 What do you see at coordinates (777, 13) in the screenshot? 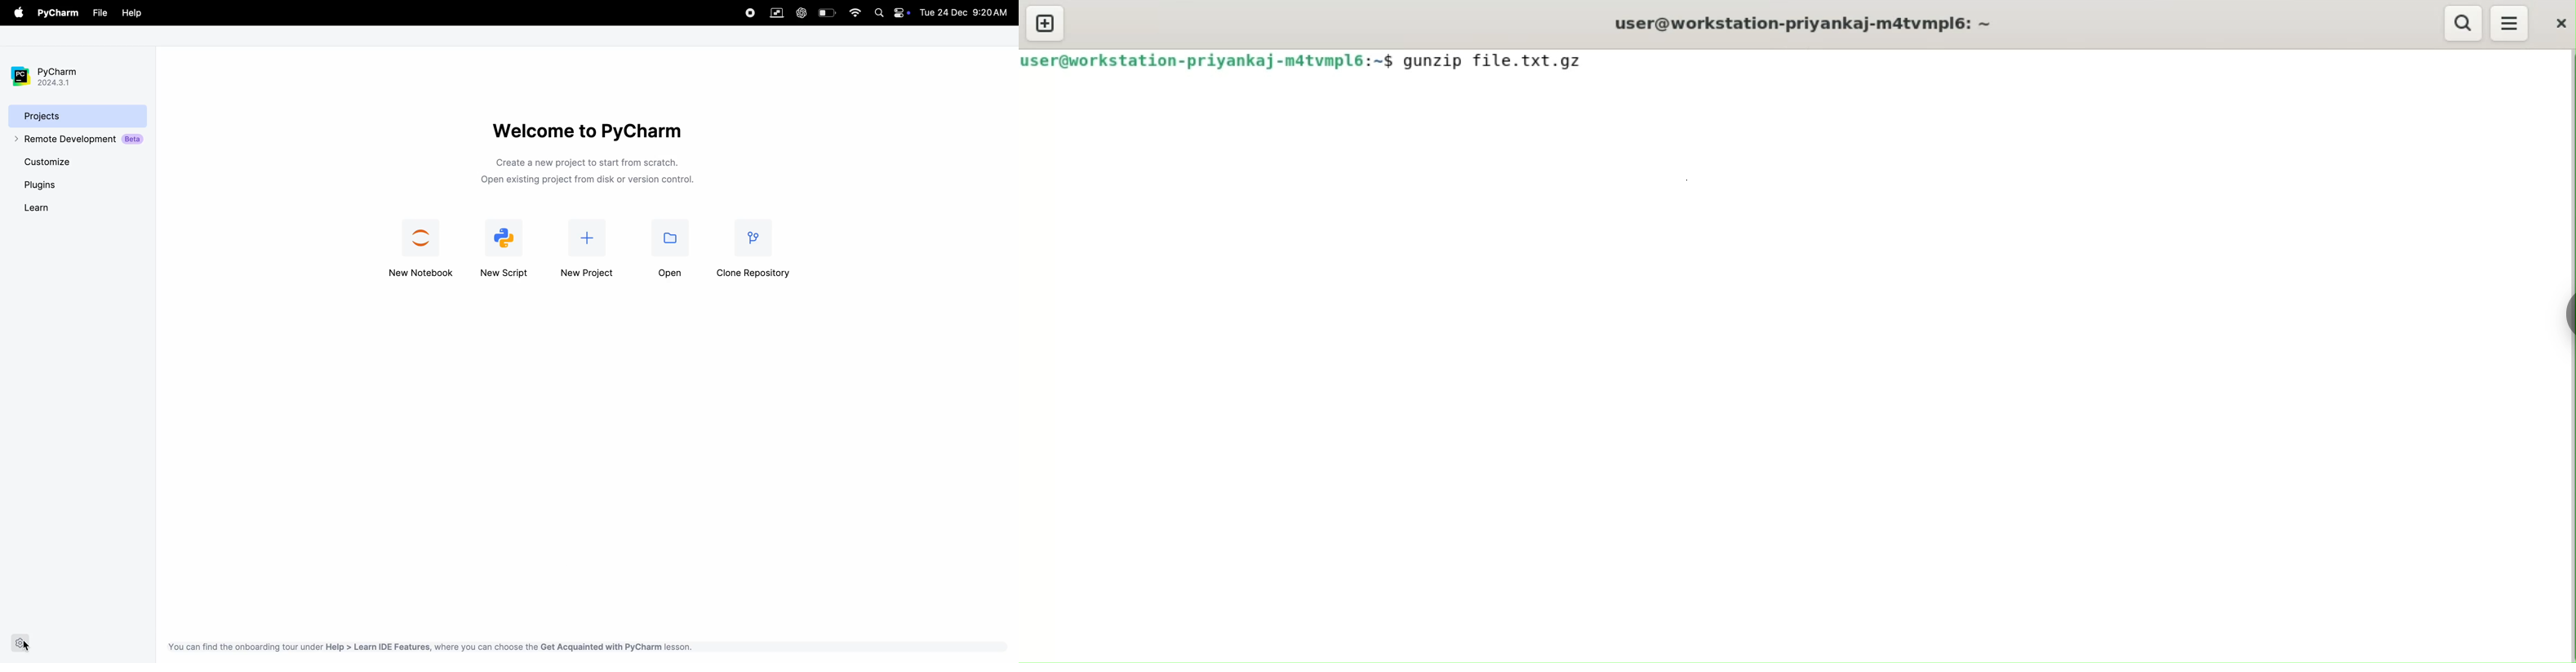
I see `vm` at bounding box center [777, 13].